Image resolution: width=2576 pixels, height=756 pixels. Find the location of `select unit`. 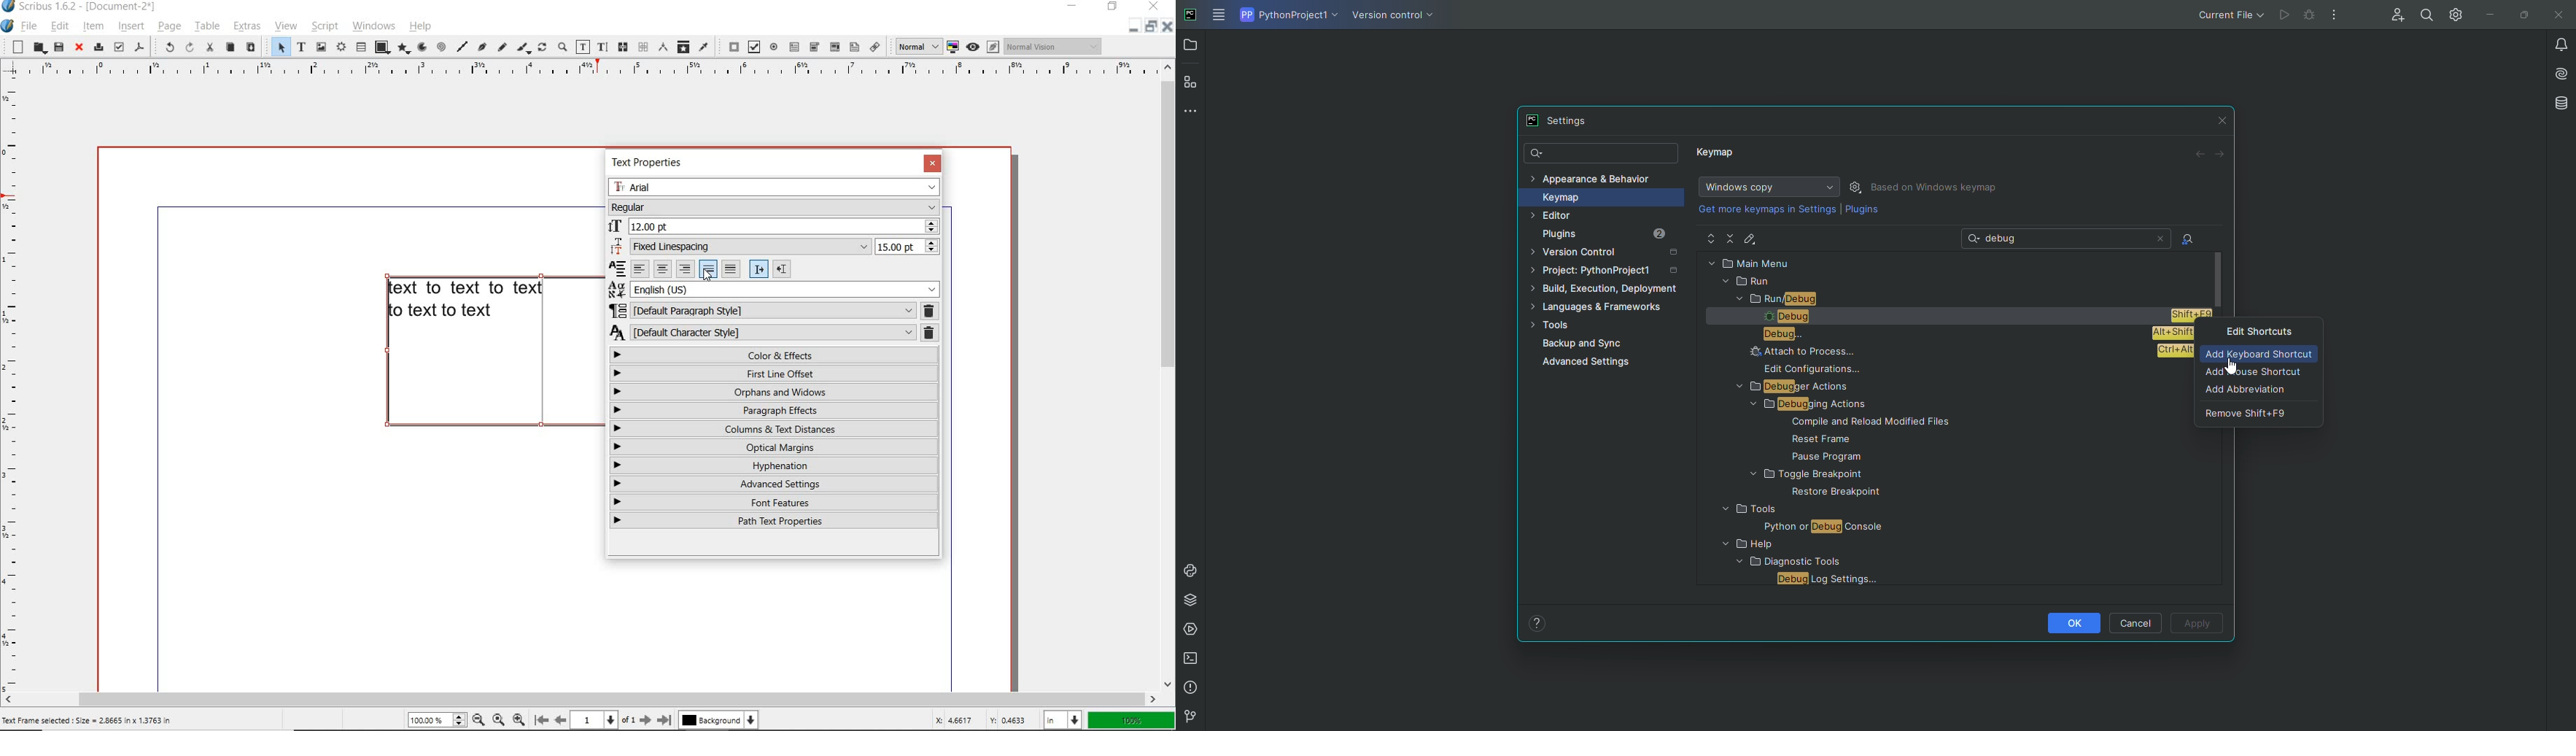

select unit is located at coordinates (1061, 719).